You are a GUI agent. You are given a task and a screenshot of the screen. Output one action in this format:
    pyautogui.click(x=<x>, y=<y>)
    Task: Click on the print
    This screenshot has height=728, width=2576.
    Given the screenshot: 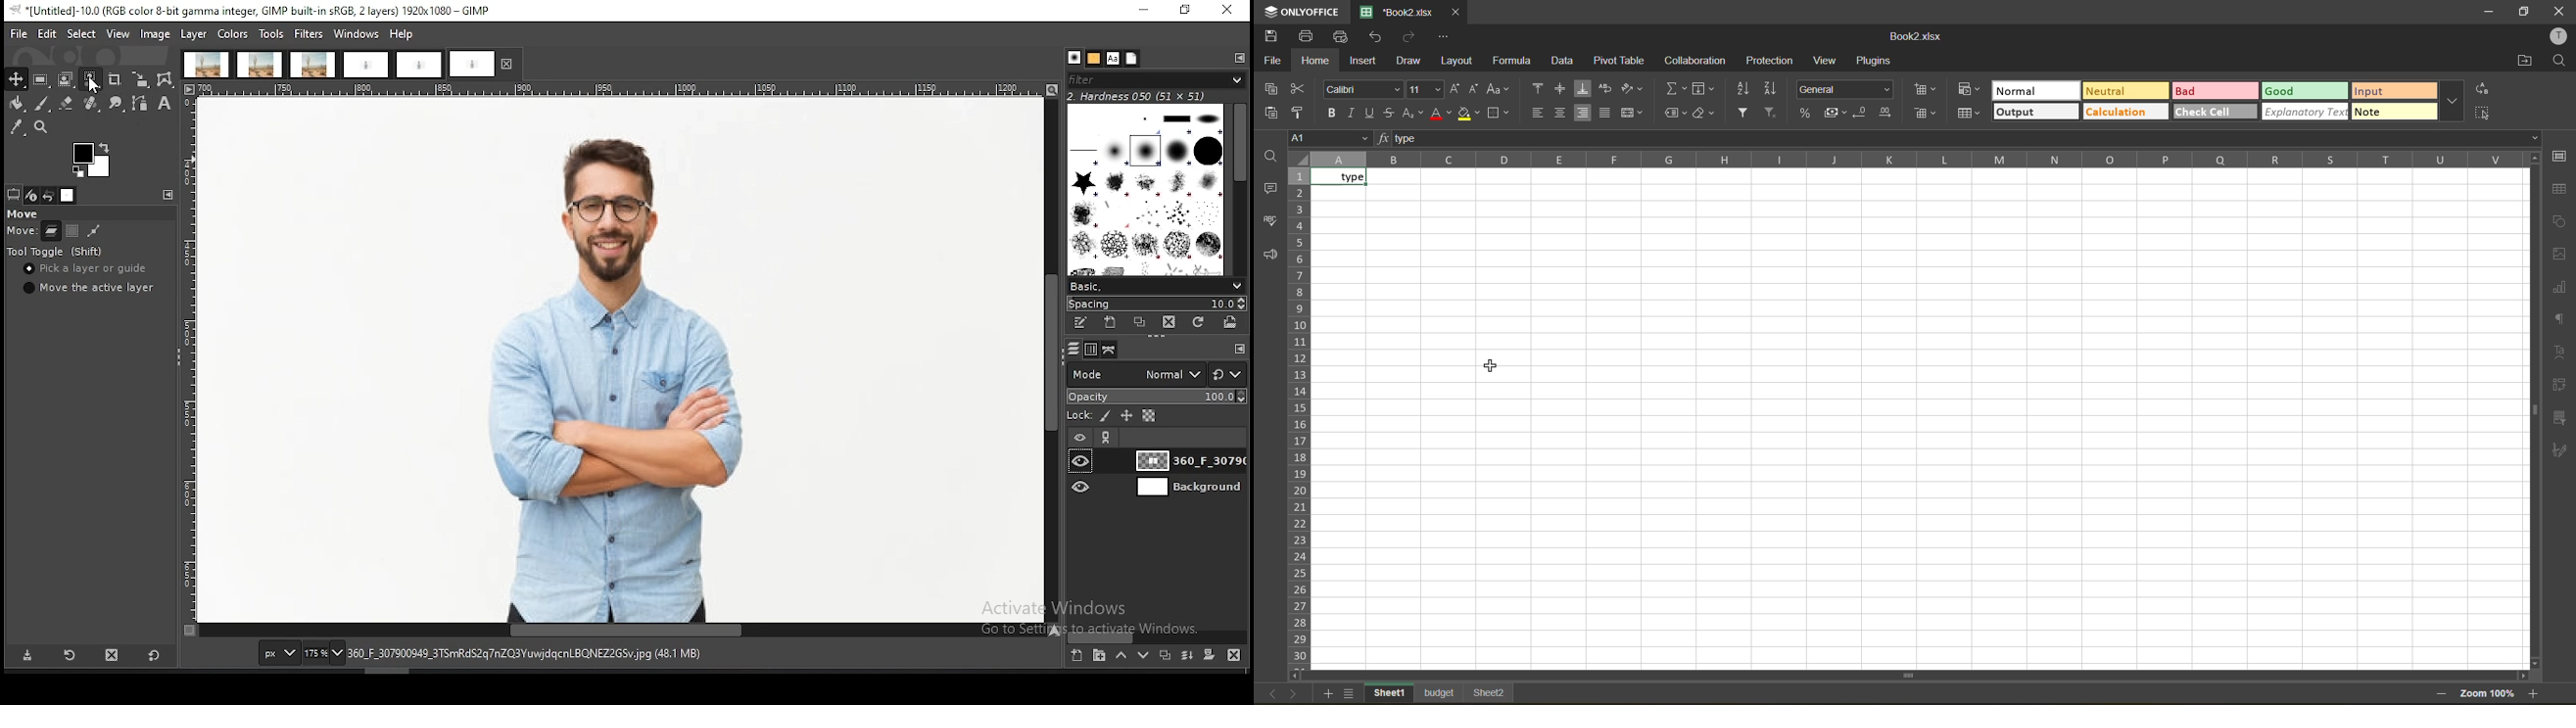 What is the action you would take?
    pyautogui.click(x=1310, y=34)
    